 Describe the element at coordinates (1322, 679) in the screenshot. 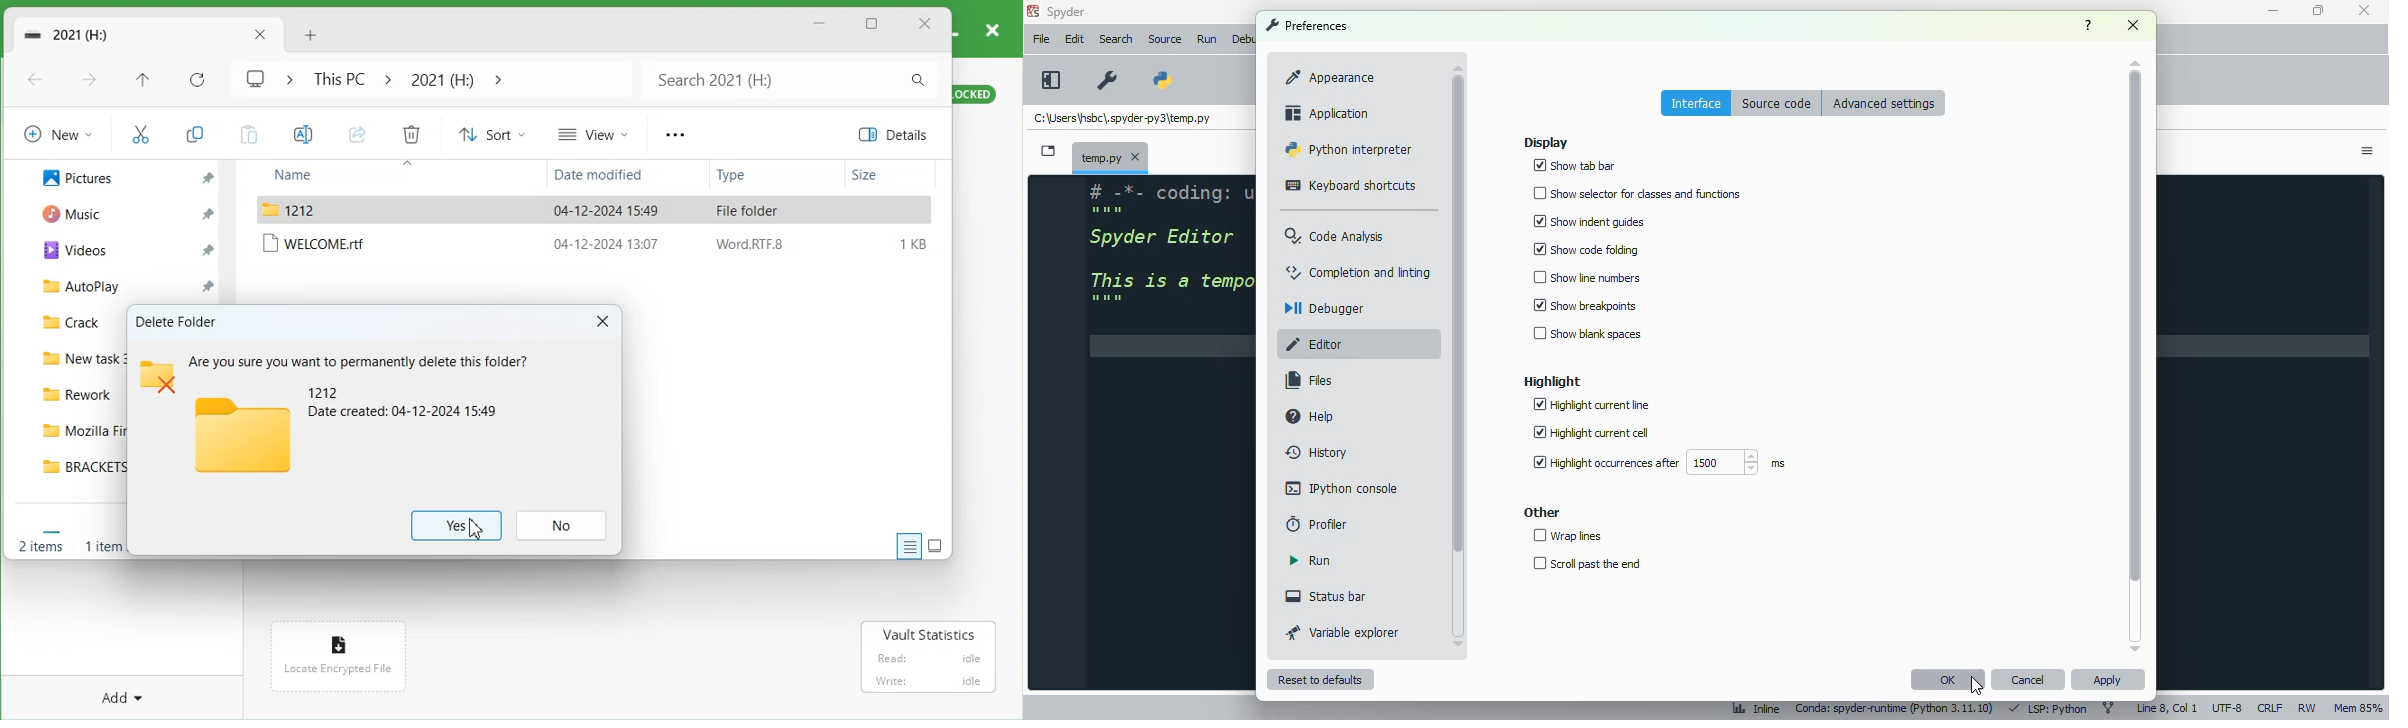

I see `reset to defaults` at that location.